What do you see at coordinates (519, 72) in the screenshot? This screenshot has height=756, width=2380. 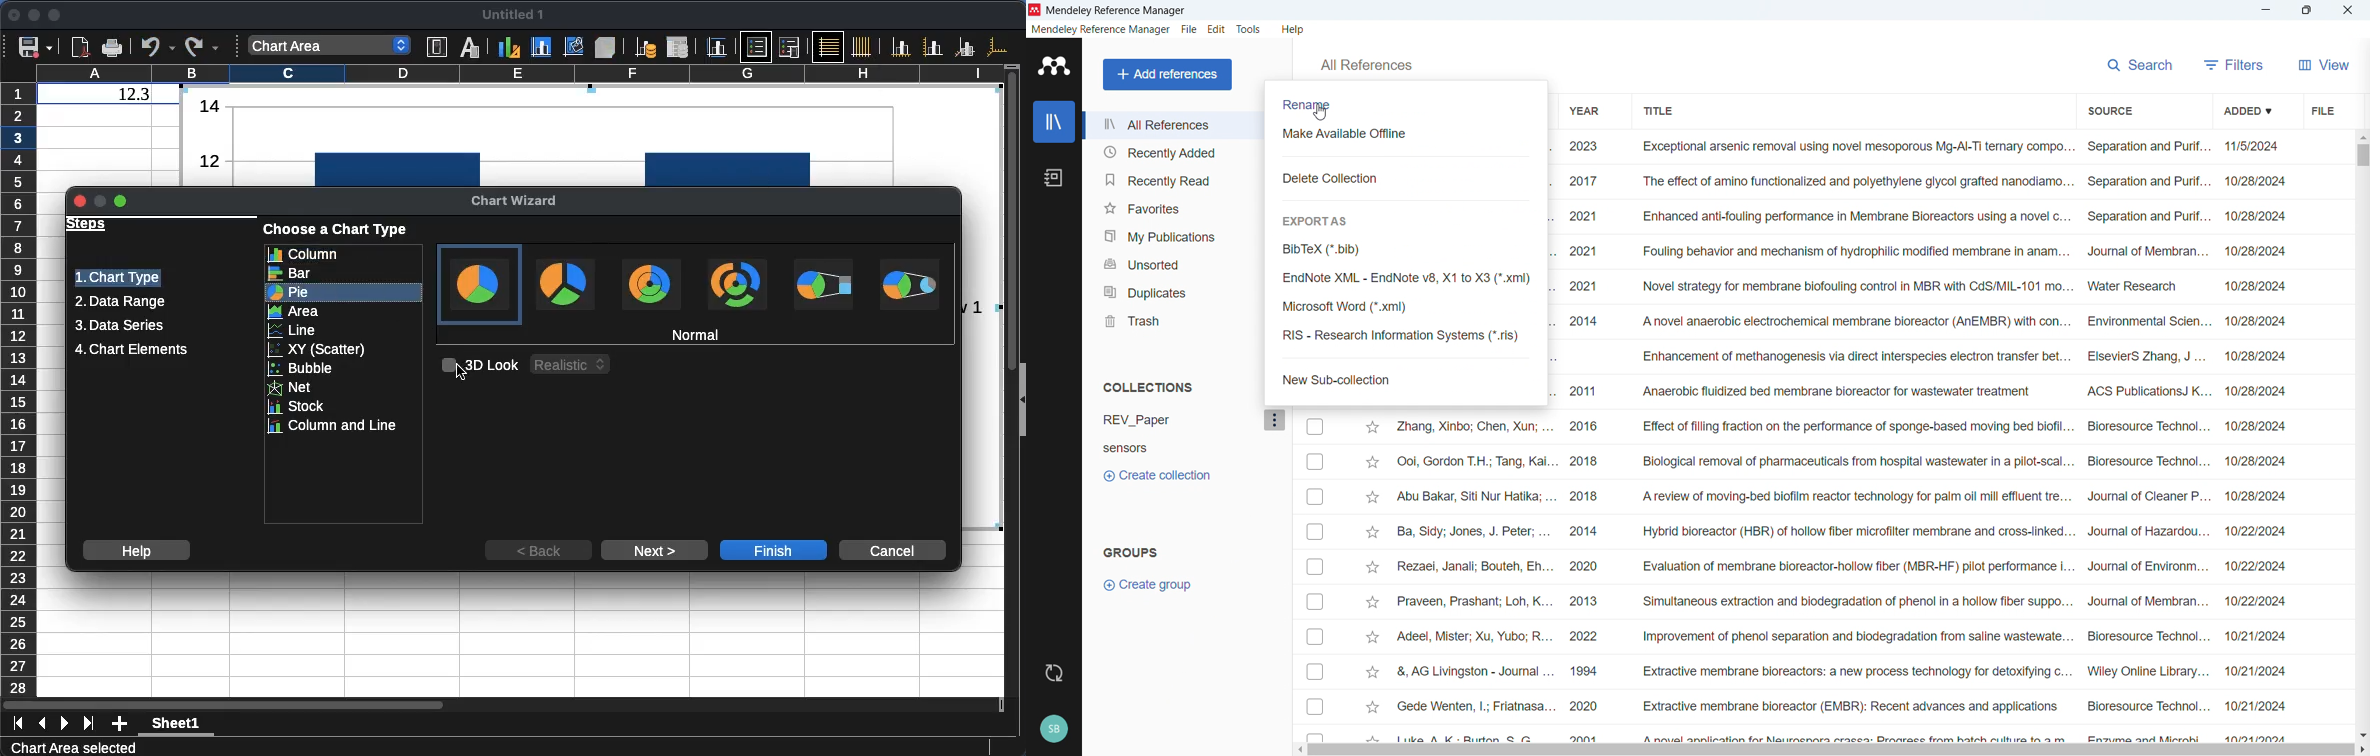 I see `column ` at bounding box center [519, 72].